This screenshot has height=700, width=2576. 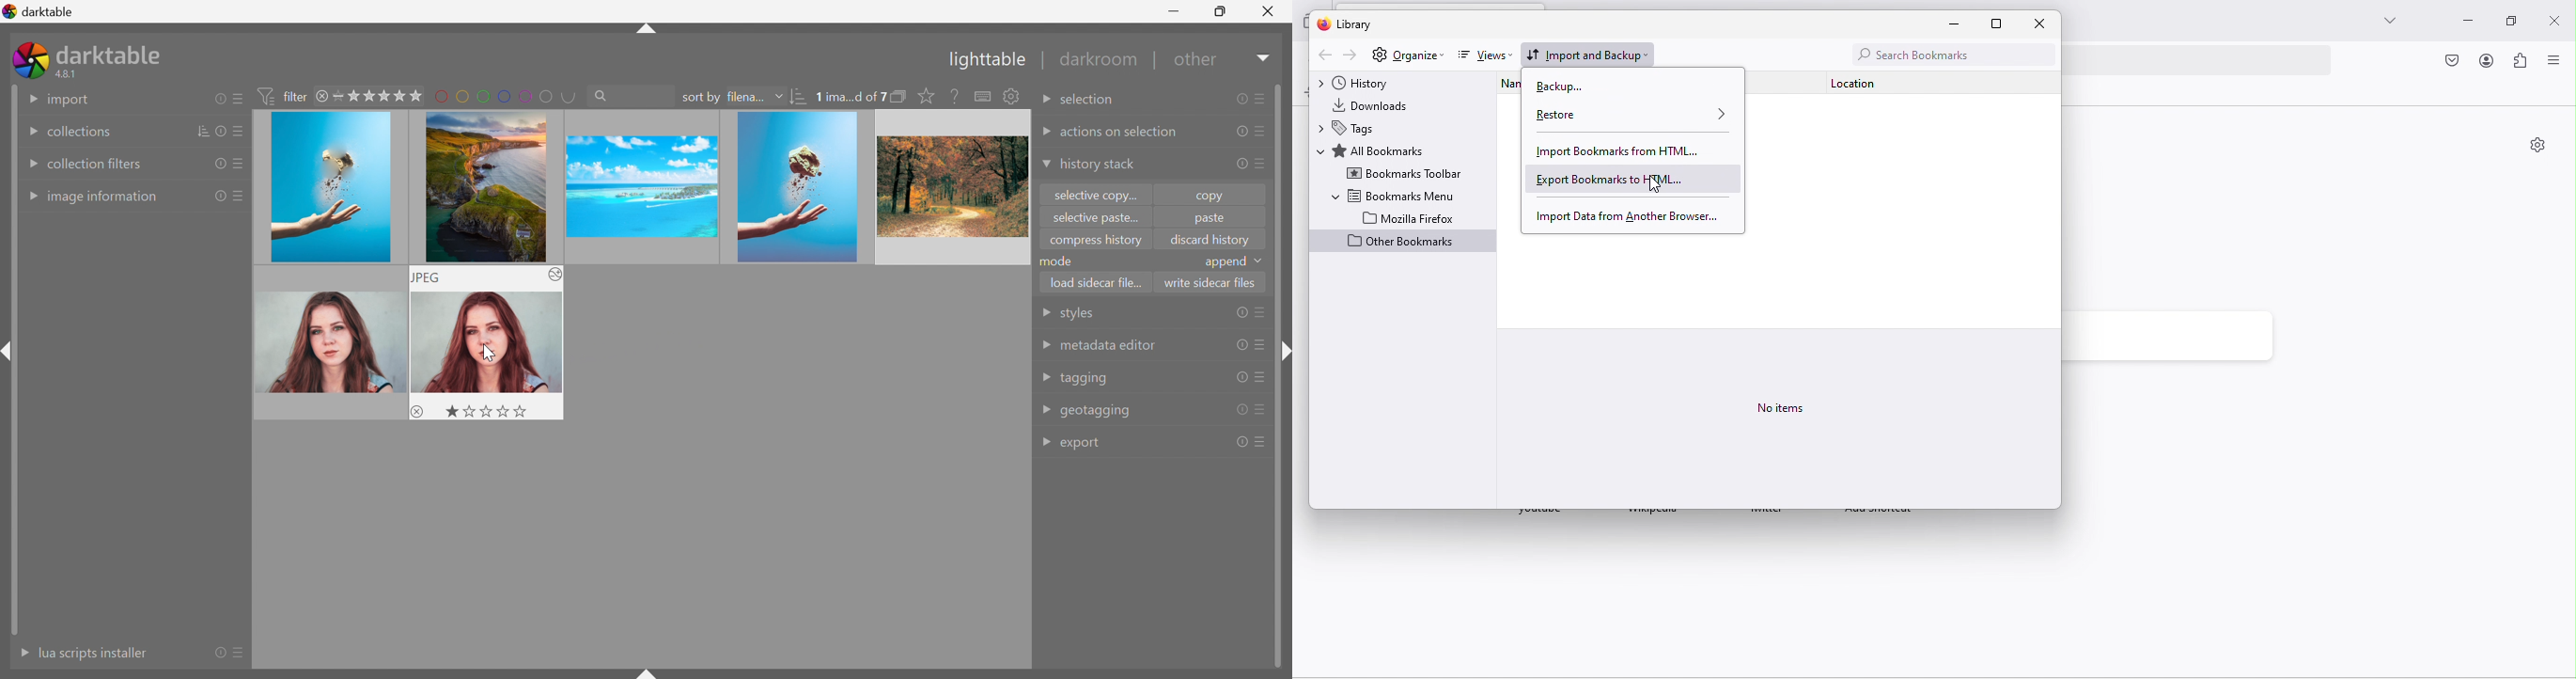 I want to click on presets, so click(x=236, y=166).